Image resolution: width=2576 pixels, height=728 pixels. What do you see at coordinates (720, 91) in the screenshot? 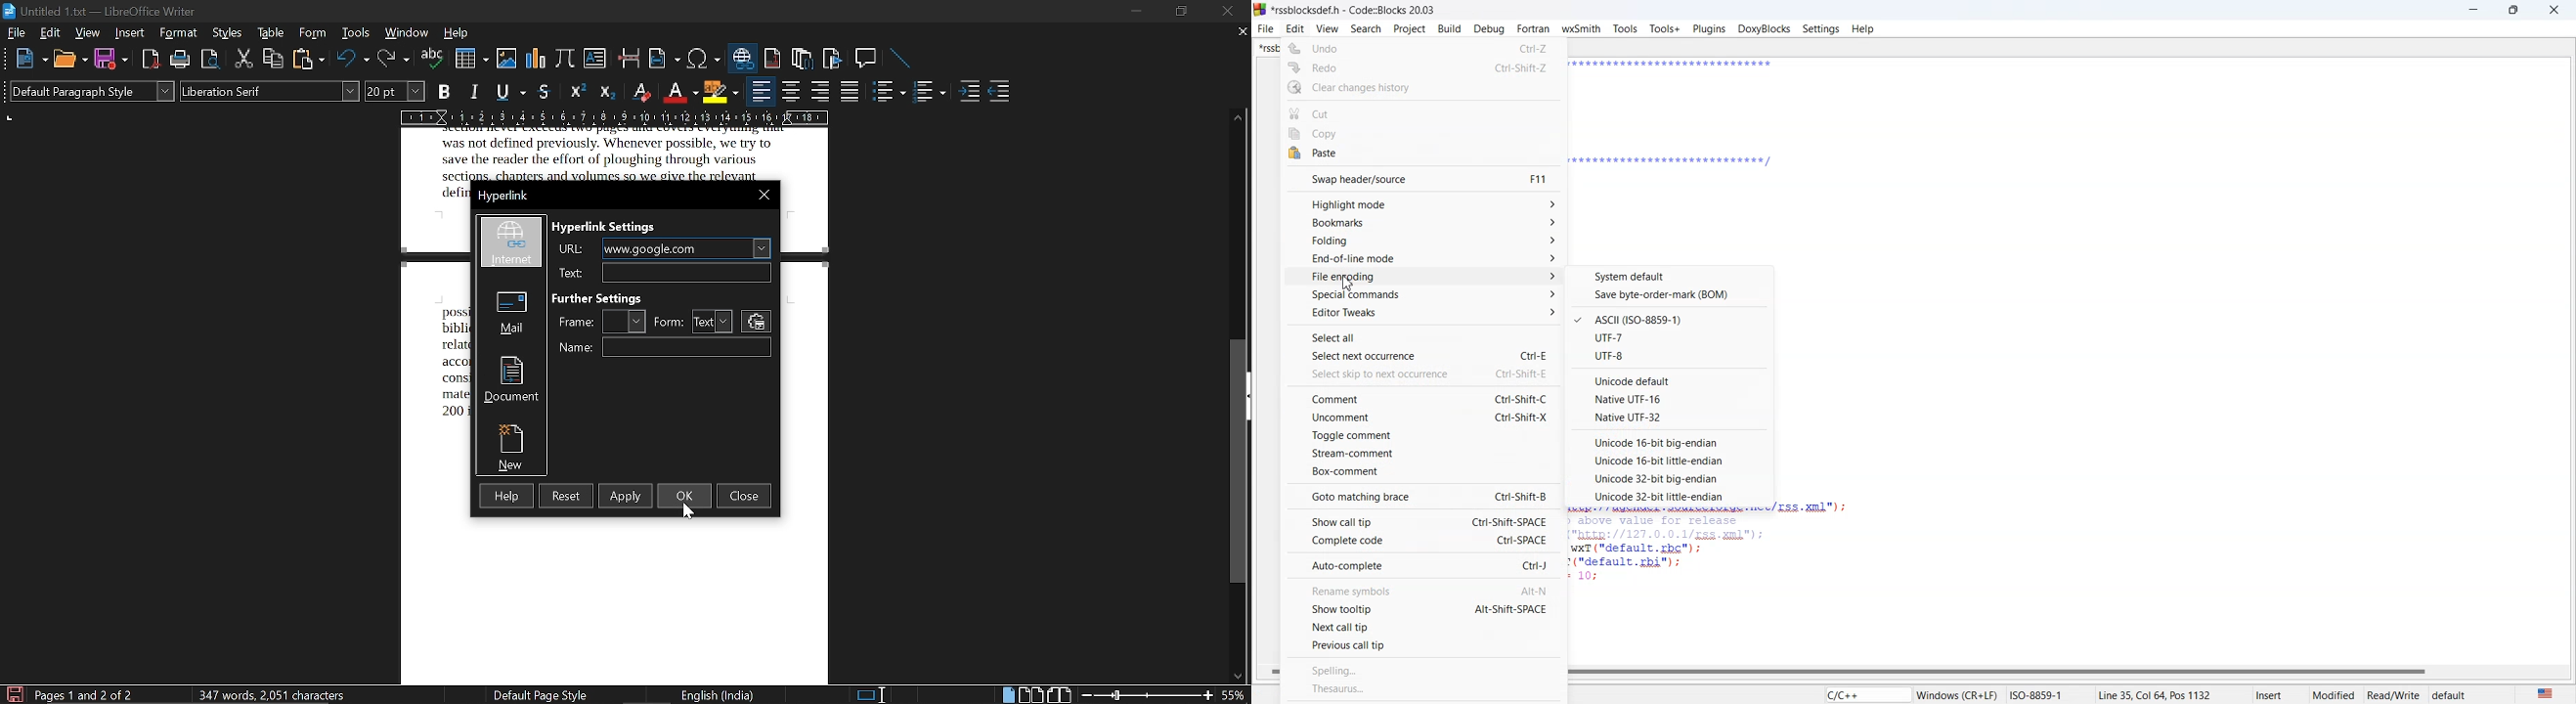
I see `highlight` at bounding box center [720, 91].